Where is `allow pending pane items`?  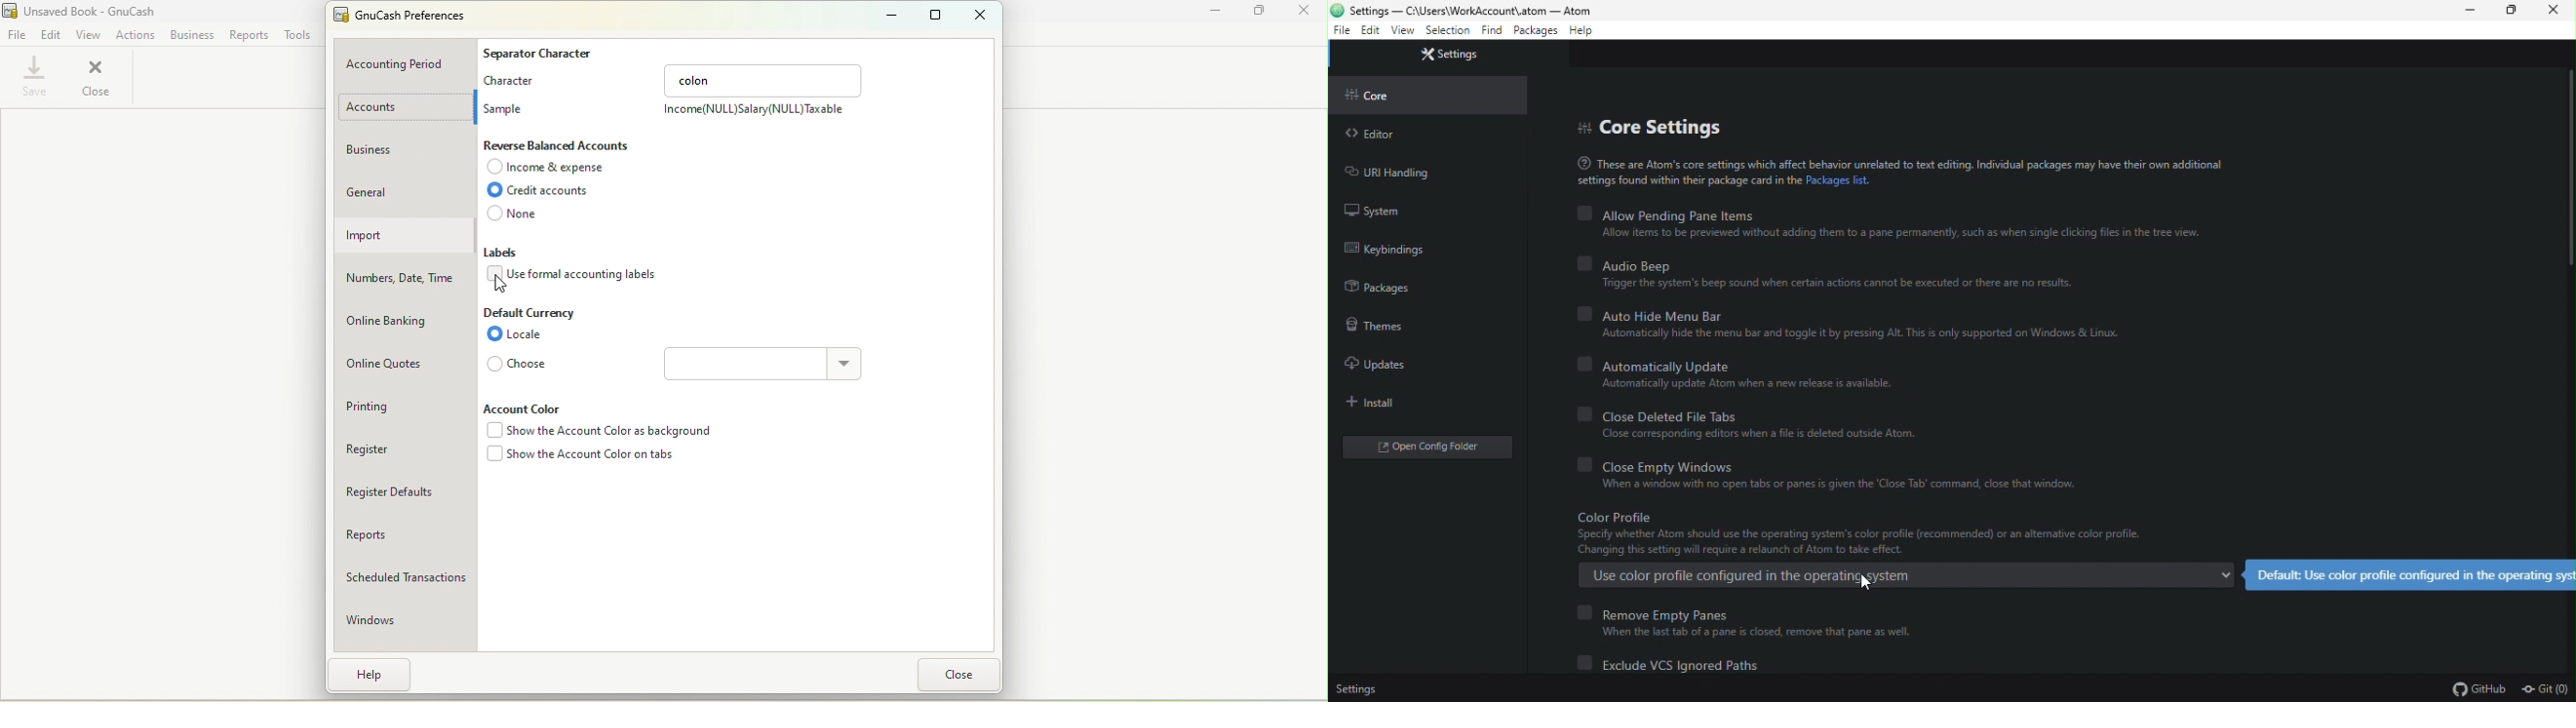 allow pending pane items is located at coordinates (1889, 223).